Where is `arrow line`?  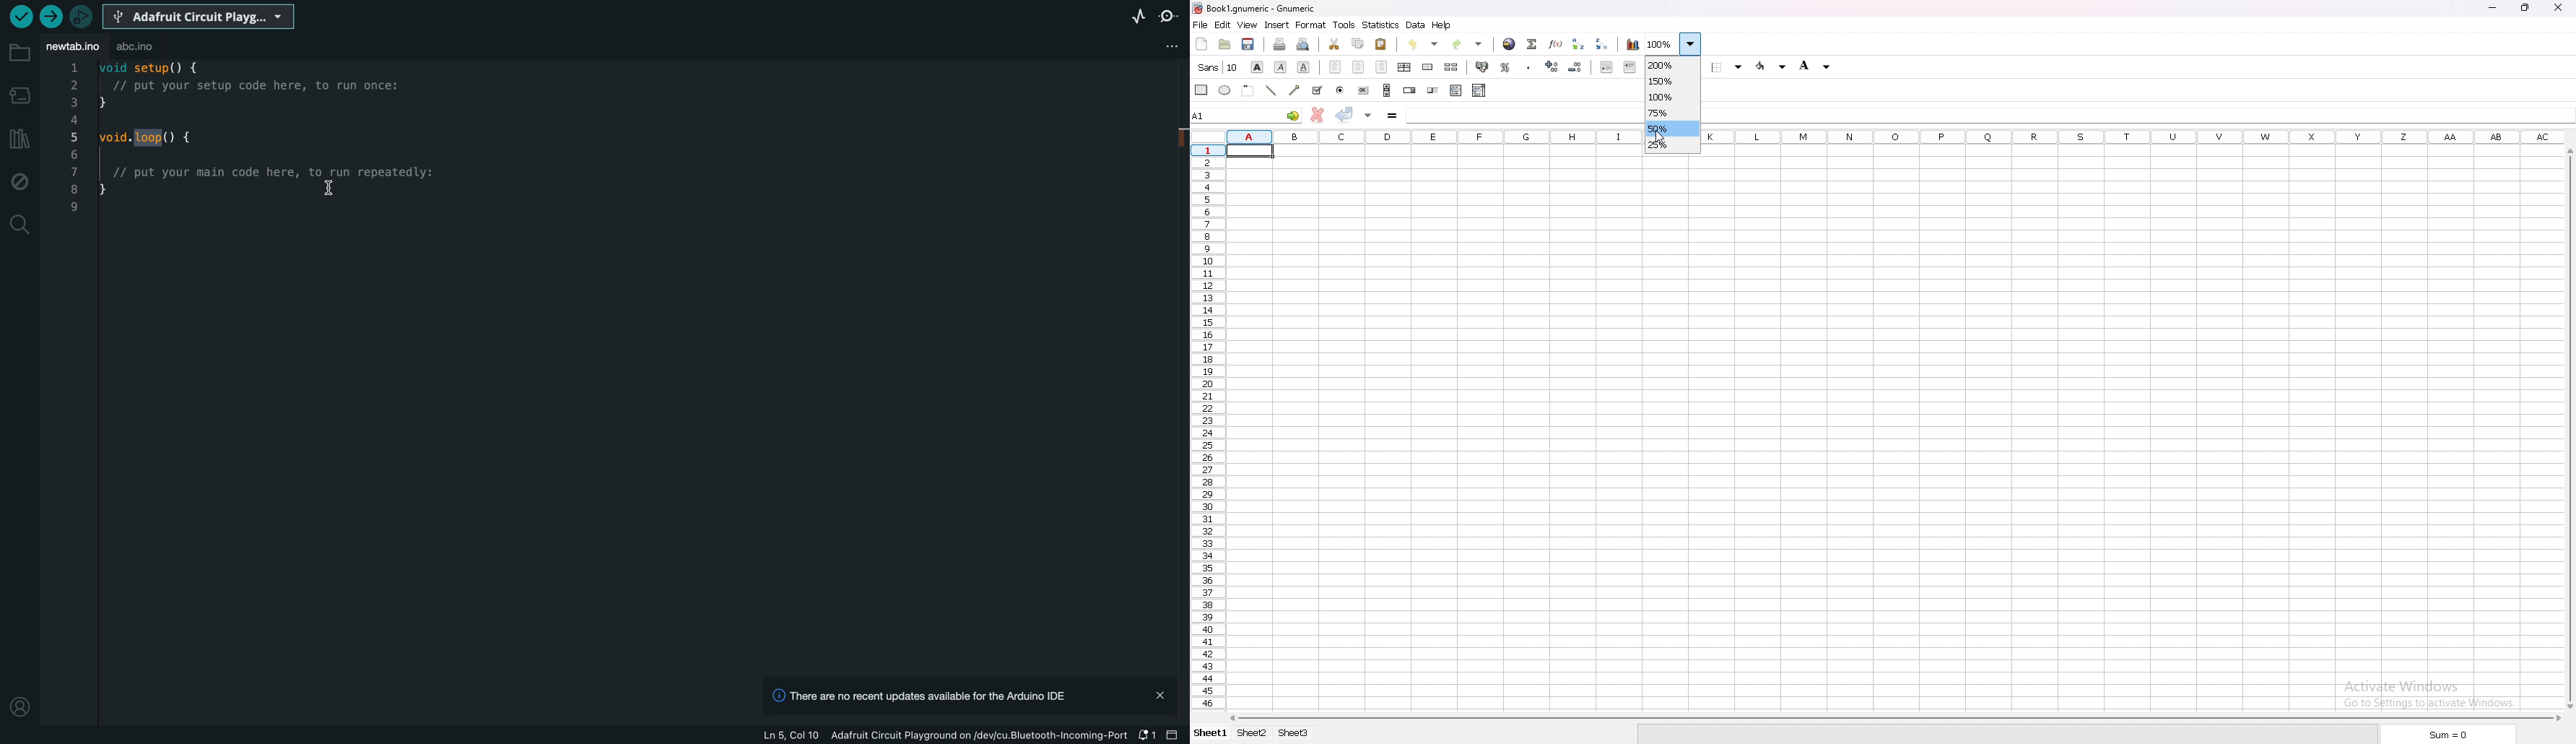 arrow line is located at coordinates (1294, 90).